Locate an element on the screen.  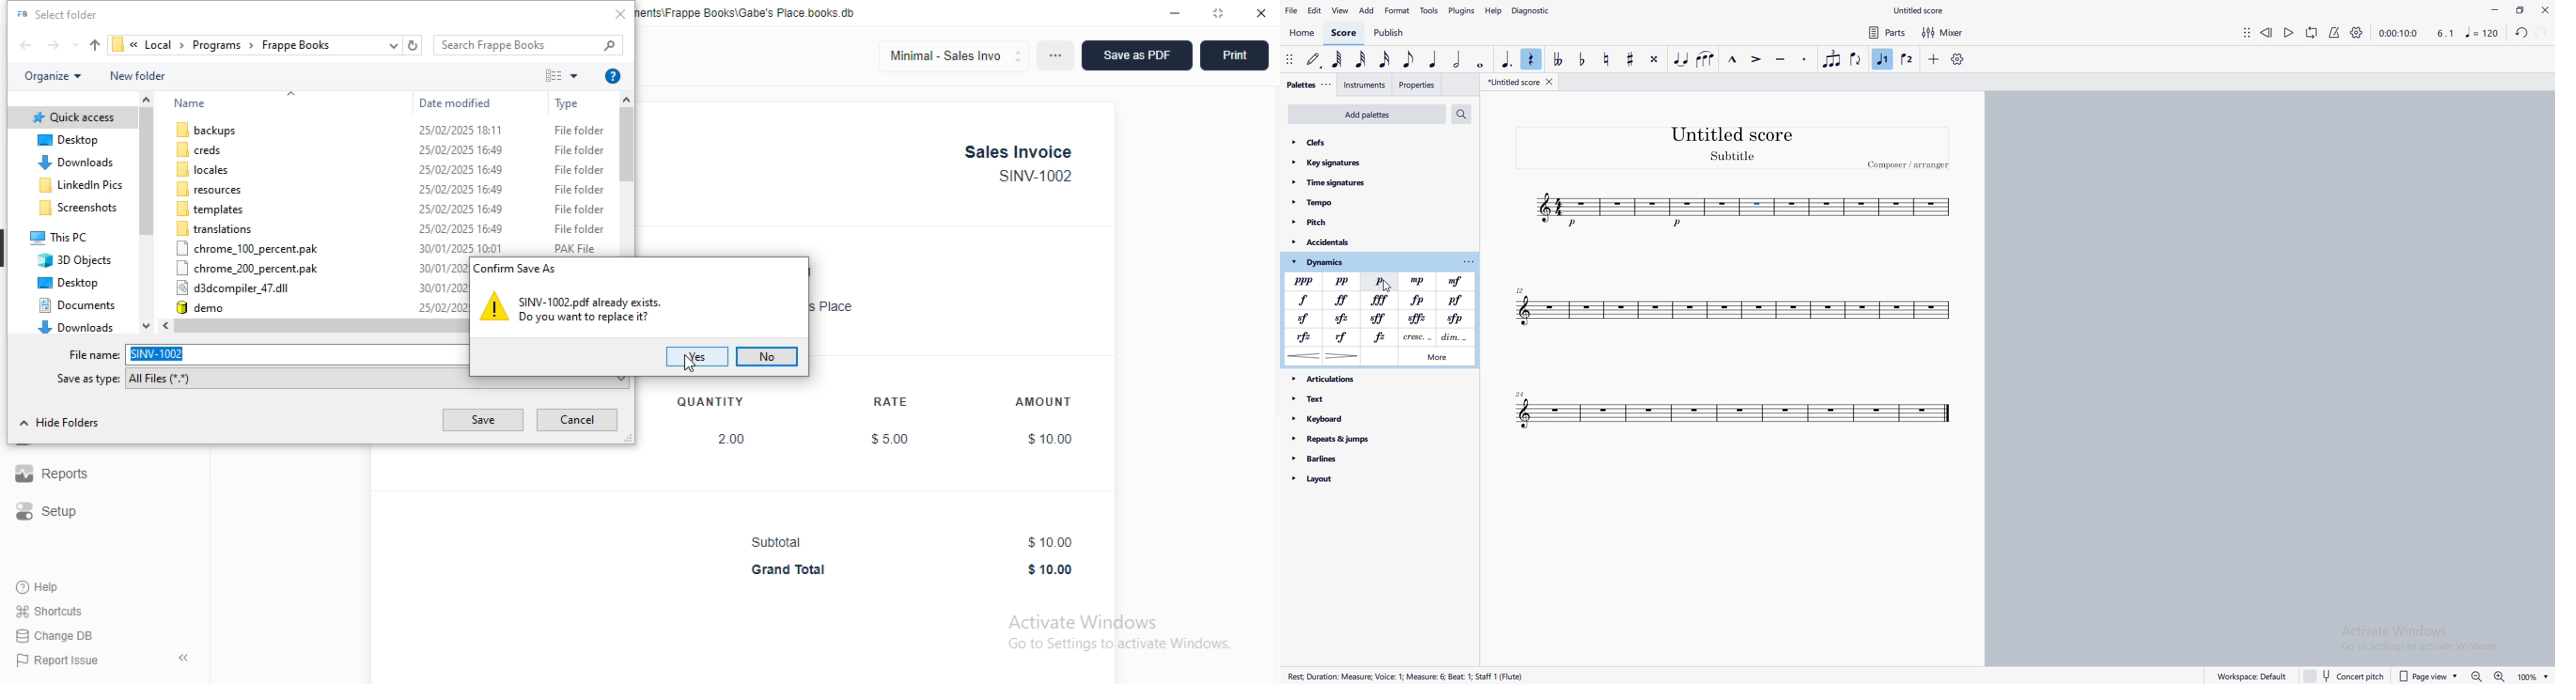
zoom out is located at coordinates (2477, 677).